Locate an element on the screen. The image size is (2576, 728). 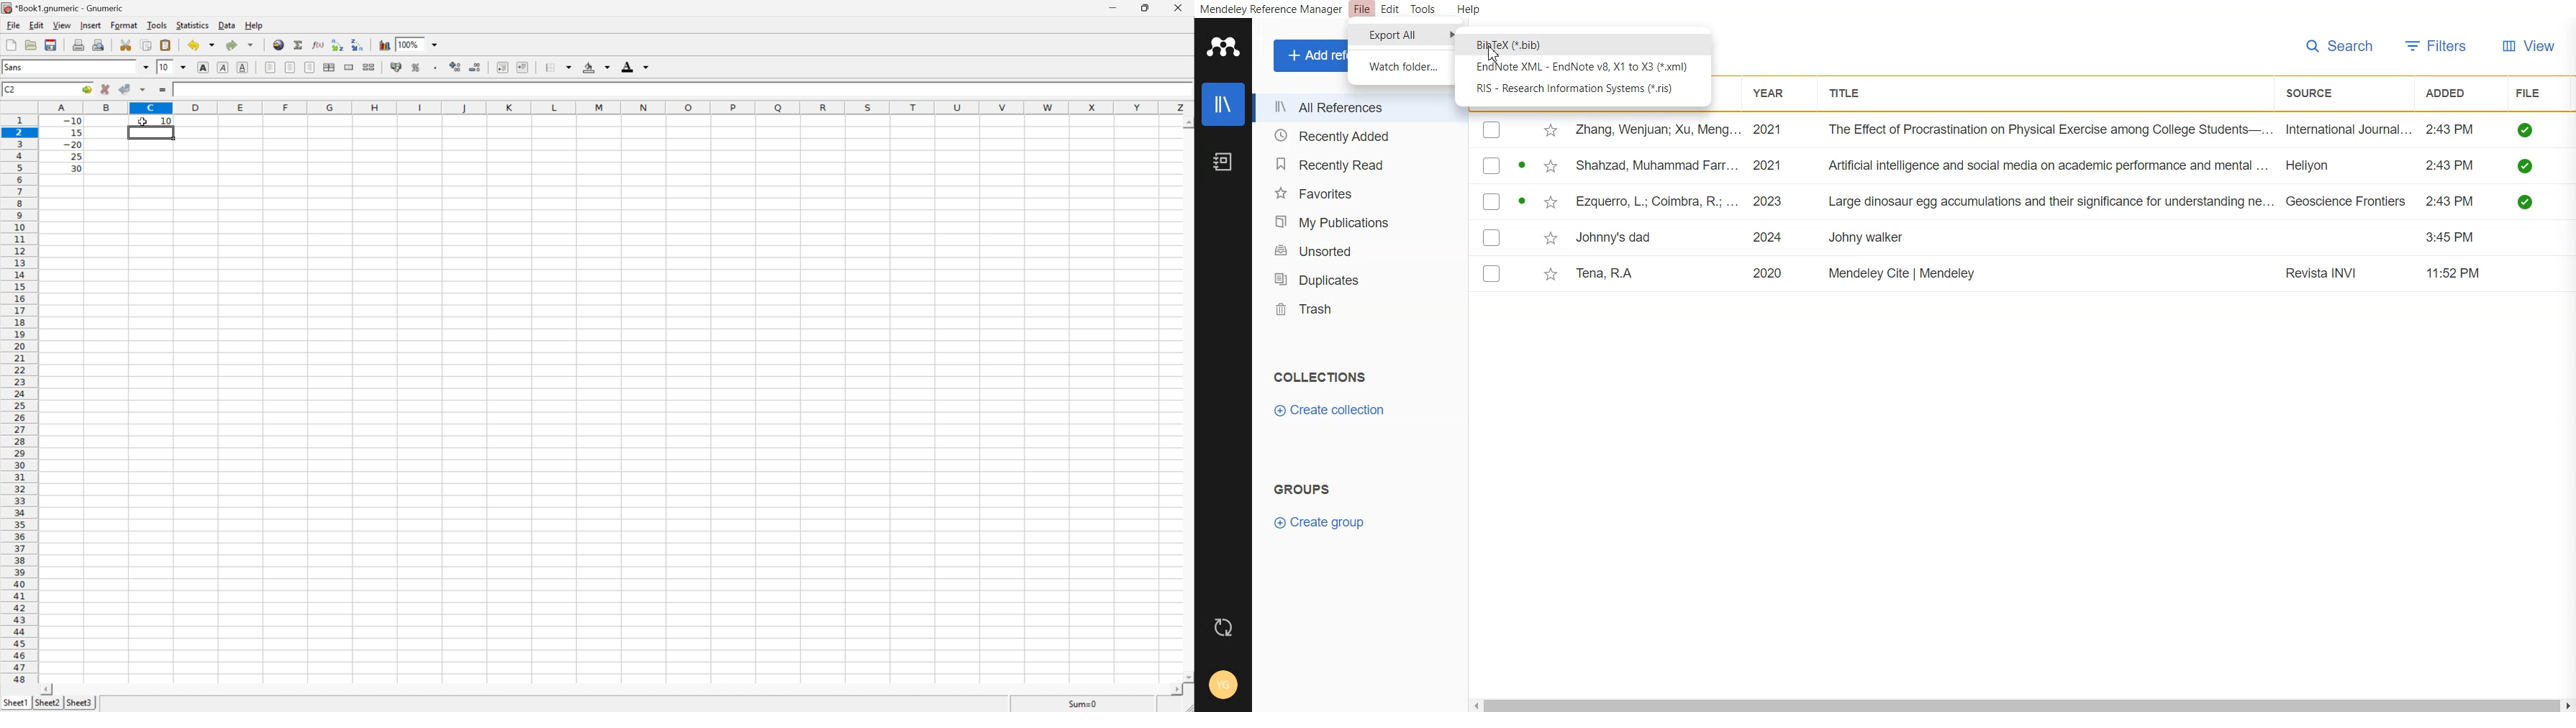
Added is located at coordinates (2453, 91).